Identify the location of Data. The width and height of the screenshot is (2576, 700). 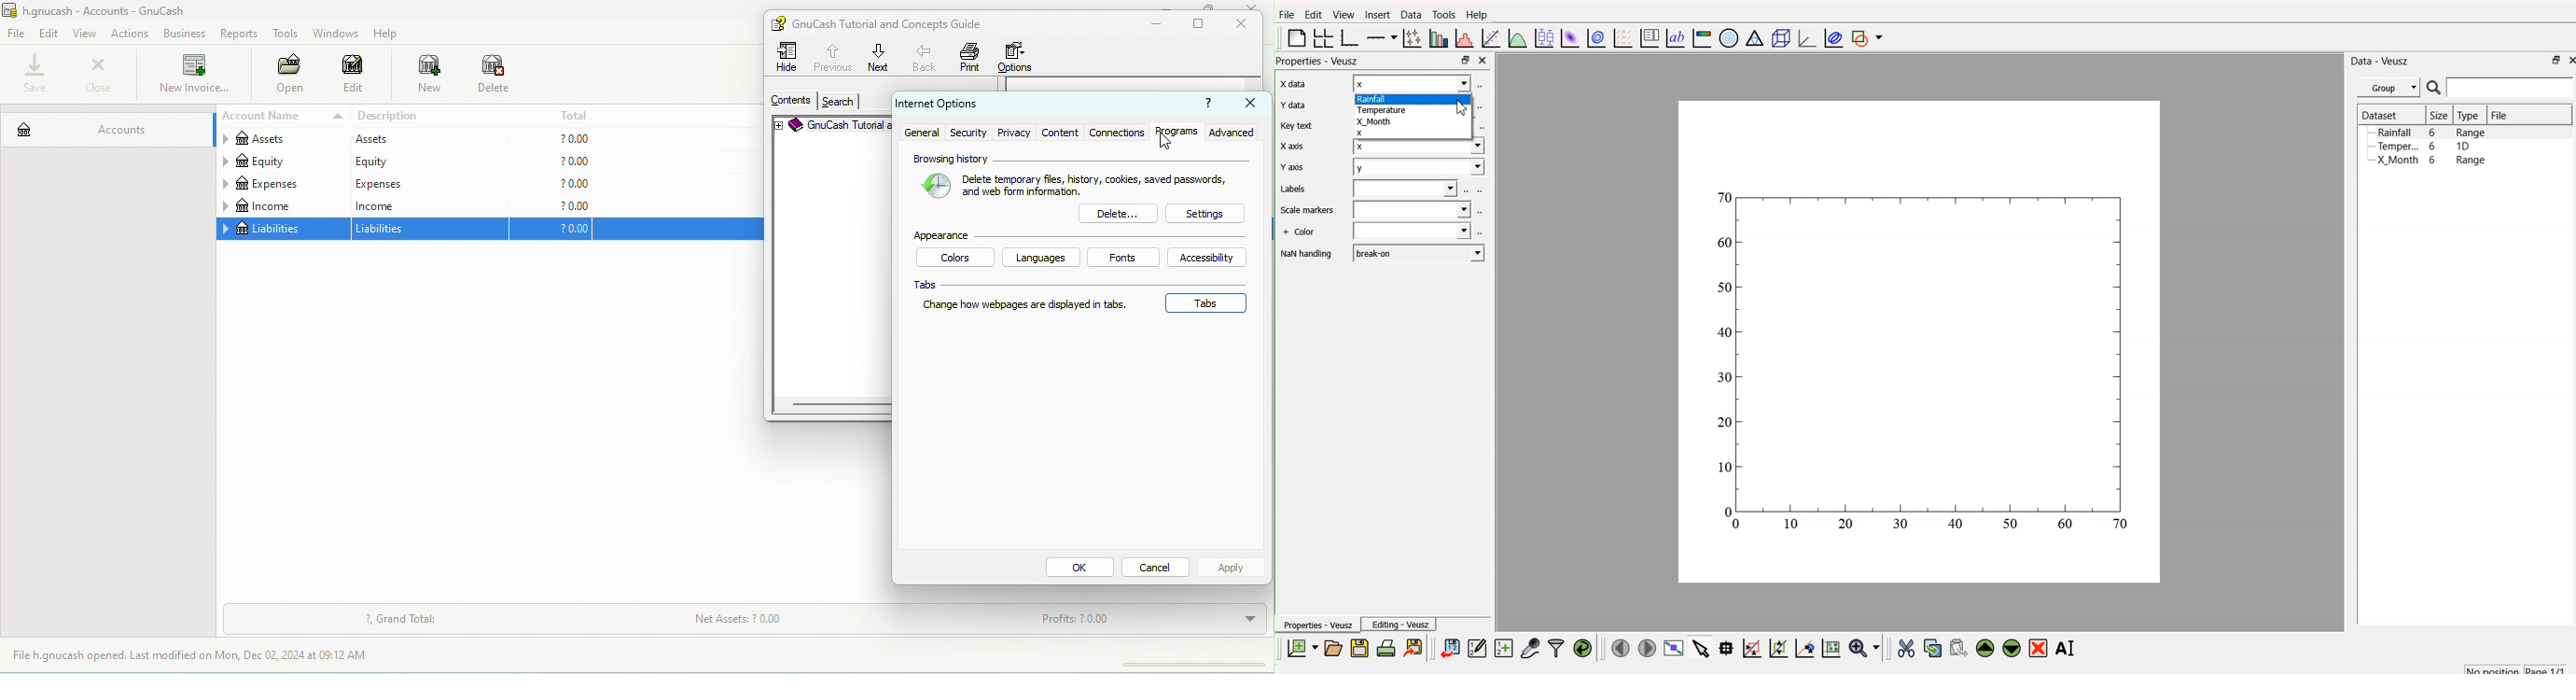
(1409, 16).